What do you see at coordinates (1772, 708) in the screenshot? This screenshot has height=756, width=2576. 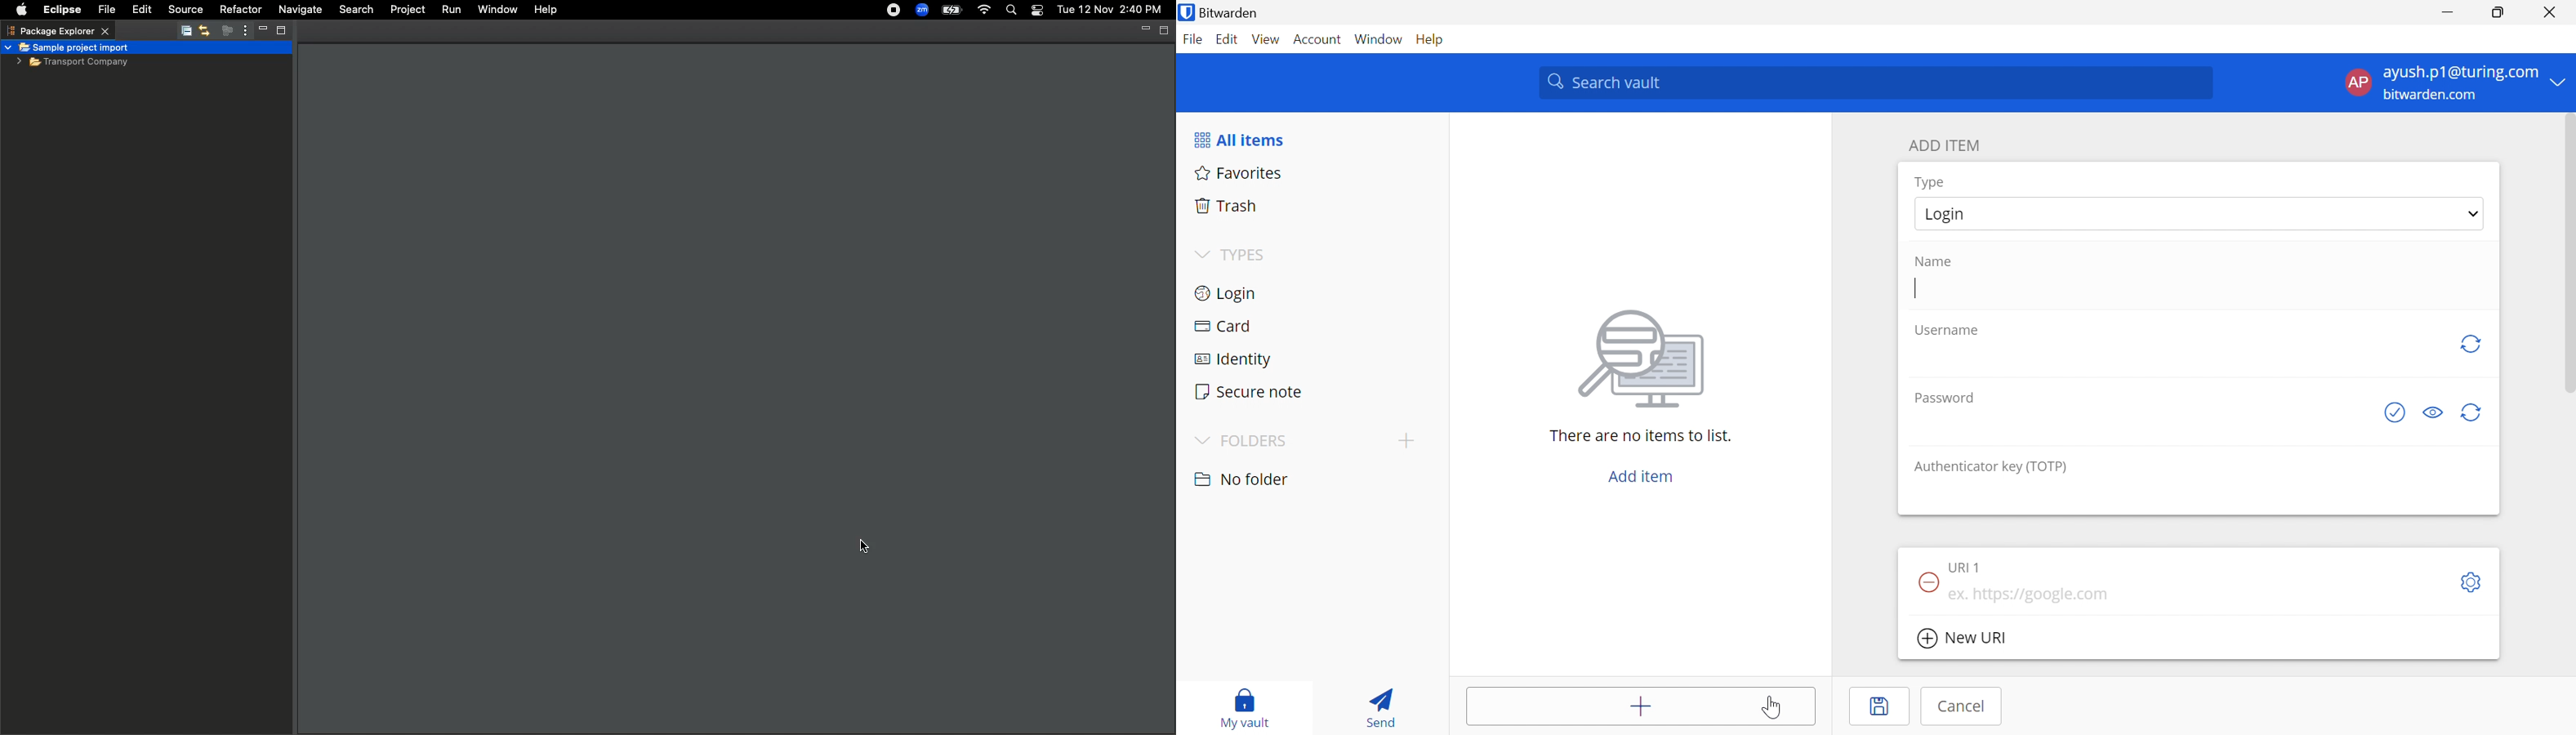 I see `Cursor` at bounding box center [1772, 708].